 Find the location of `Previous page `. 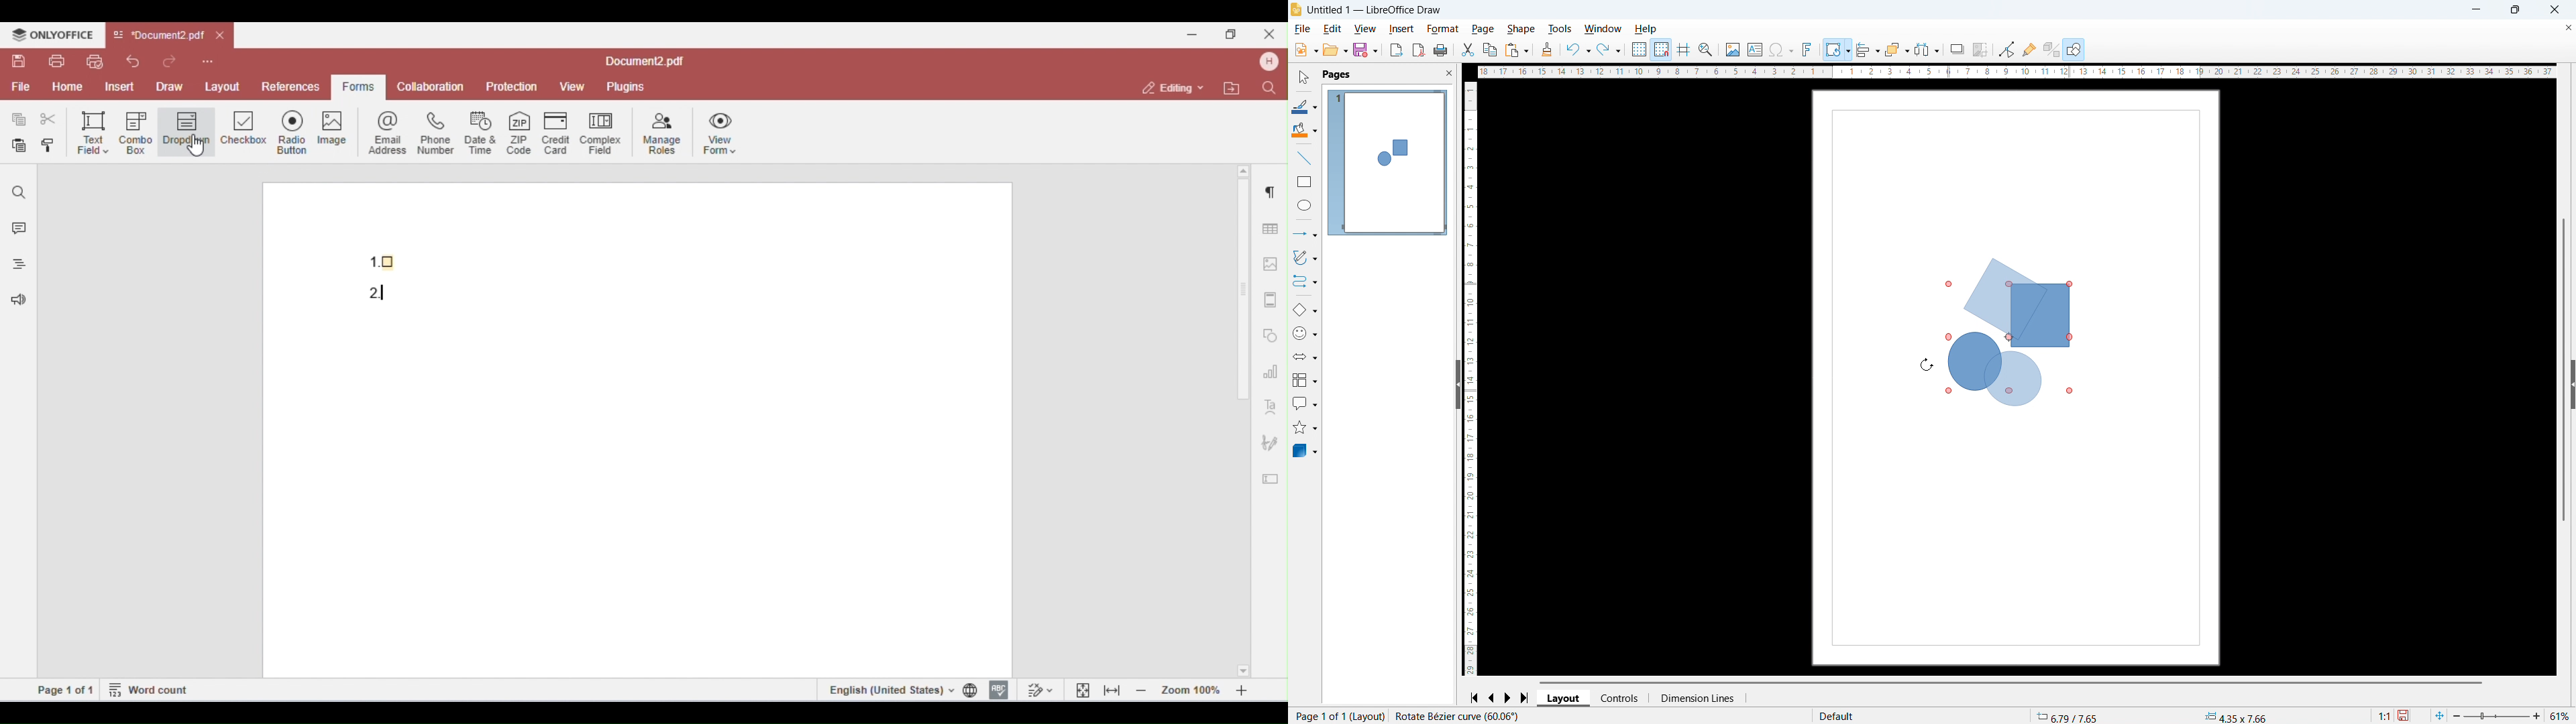

Previous page  is located at coordinates (1492, 699).